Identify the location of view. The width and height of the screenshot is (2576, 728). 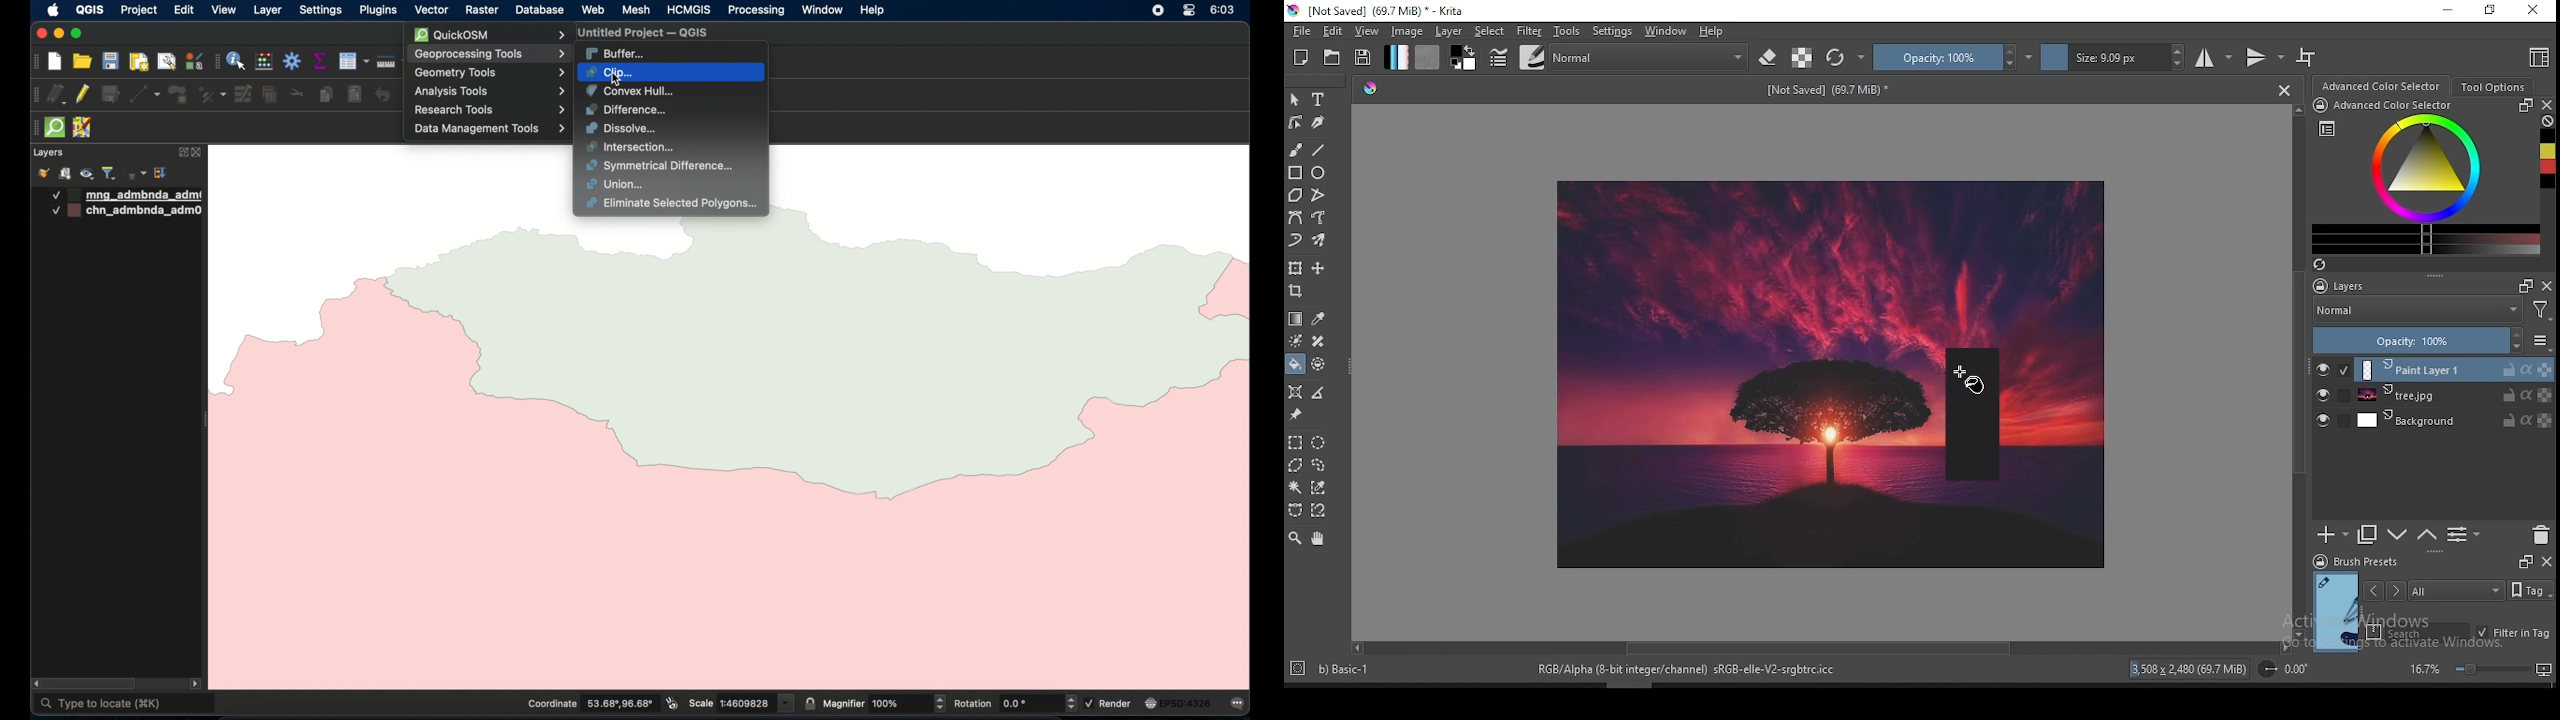
(1369, 32).